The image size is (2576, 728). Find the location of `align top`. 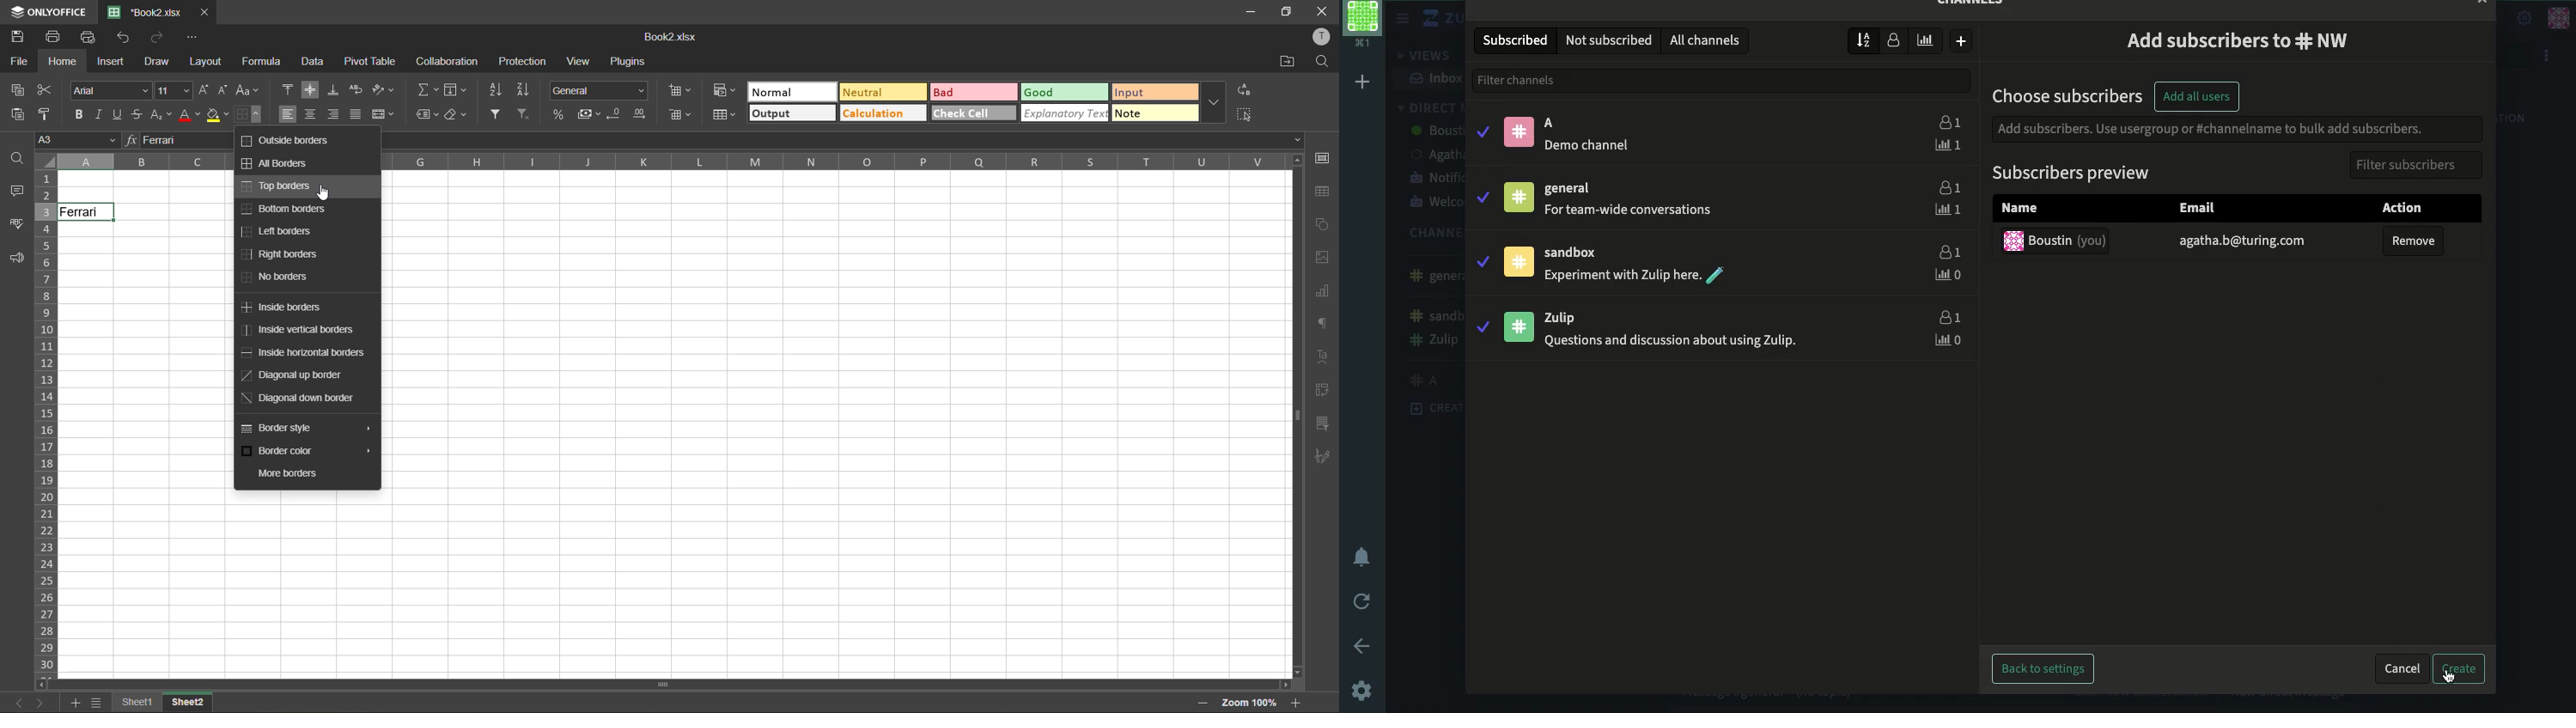

align top is located at coordinates (288, 89).